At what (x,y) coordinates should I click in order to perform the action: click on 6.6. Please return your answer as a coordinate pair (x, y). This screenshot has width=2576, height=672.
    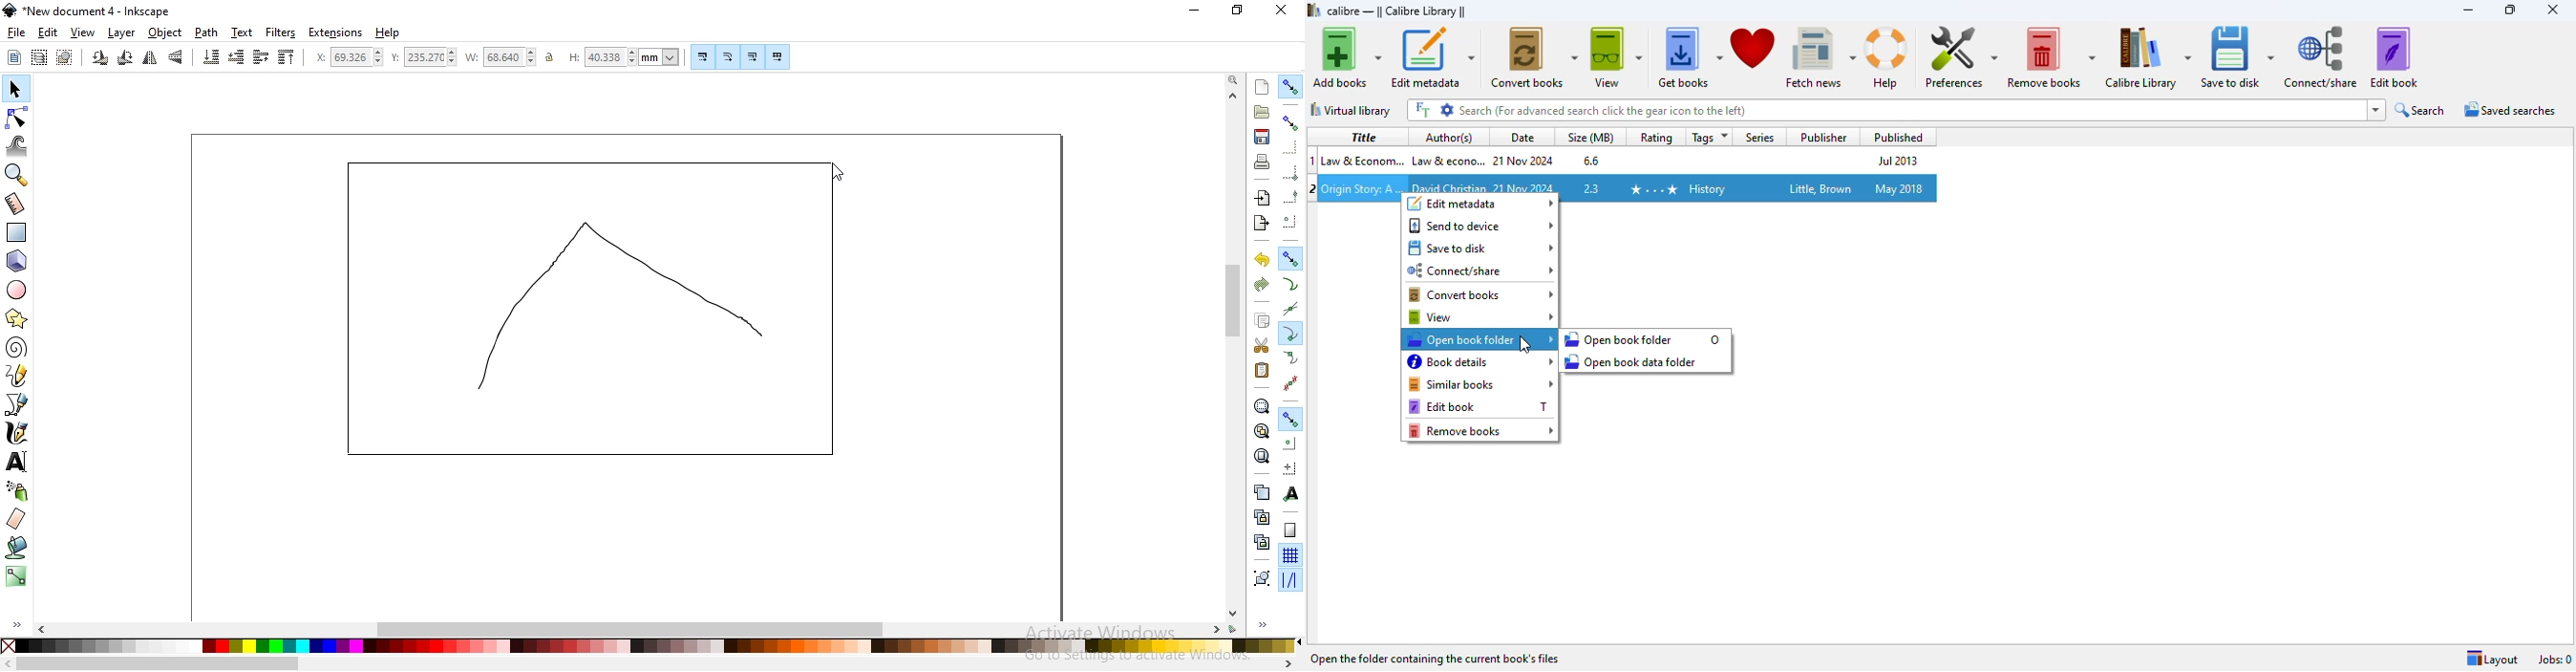
    Looking at the image, I should click on (1590, 159).